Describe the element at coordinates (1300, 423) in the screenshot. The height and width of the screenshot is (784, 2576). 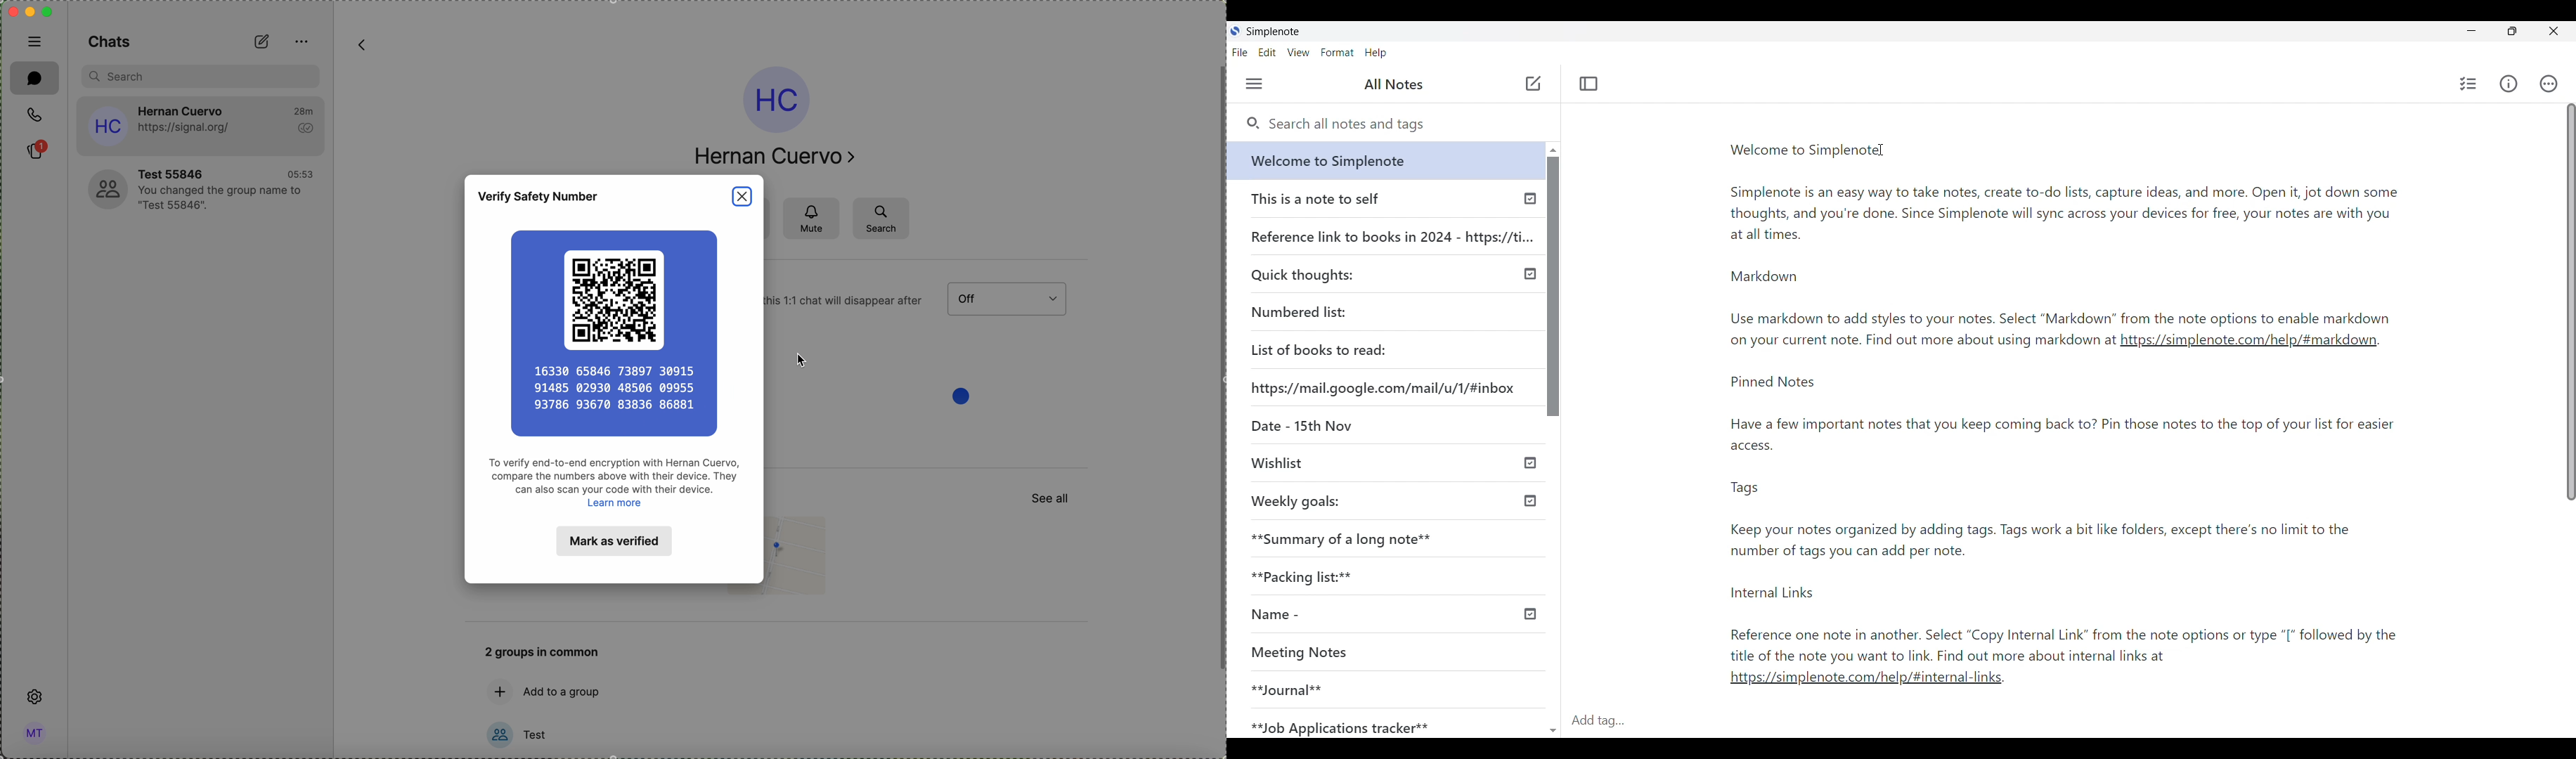
I see `Date` at that location.